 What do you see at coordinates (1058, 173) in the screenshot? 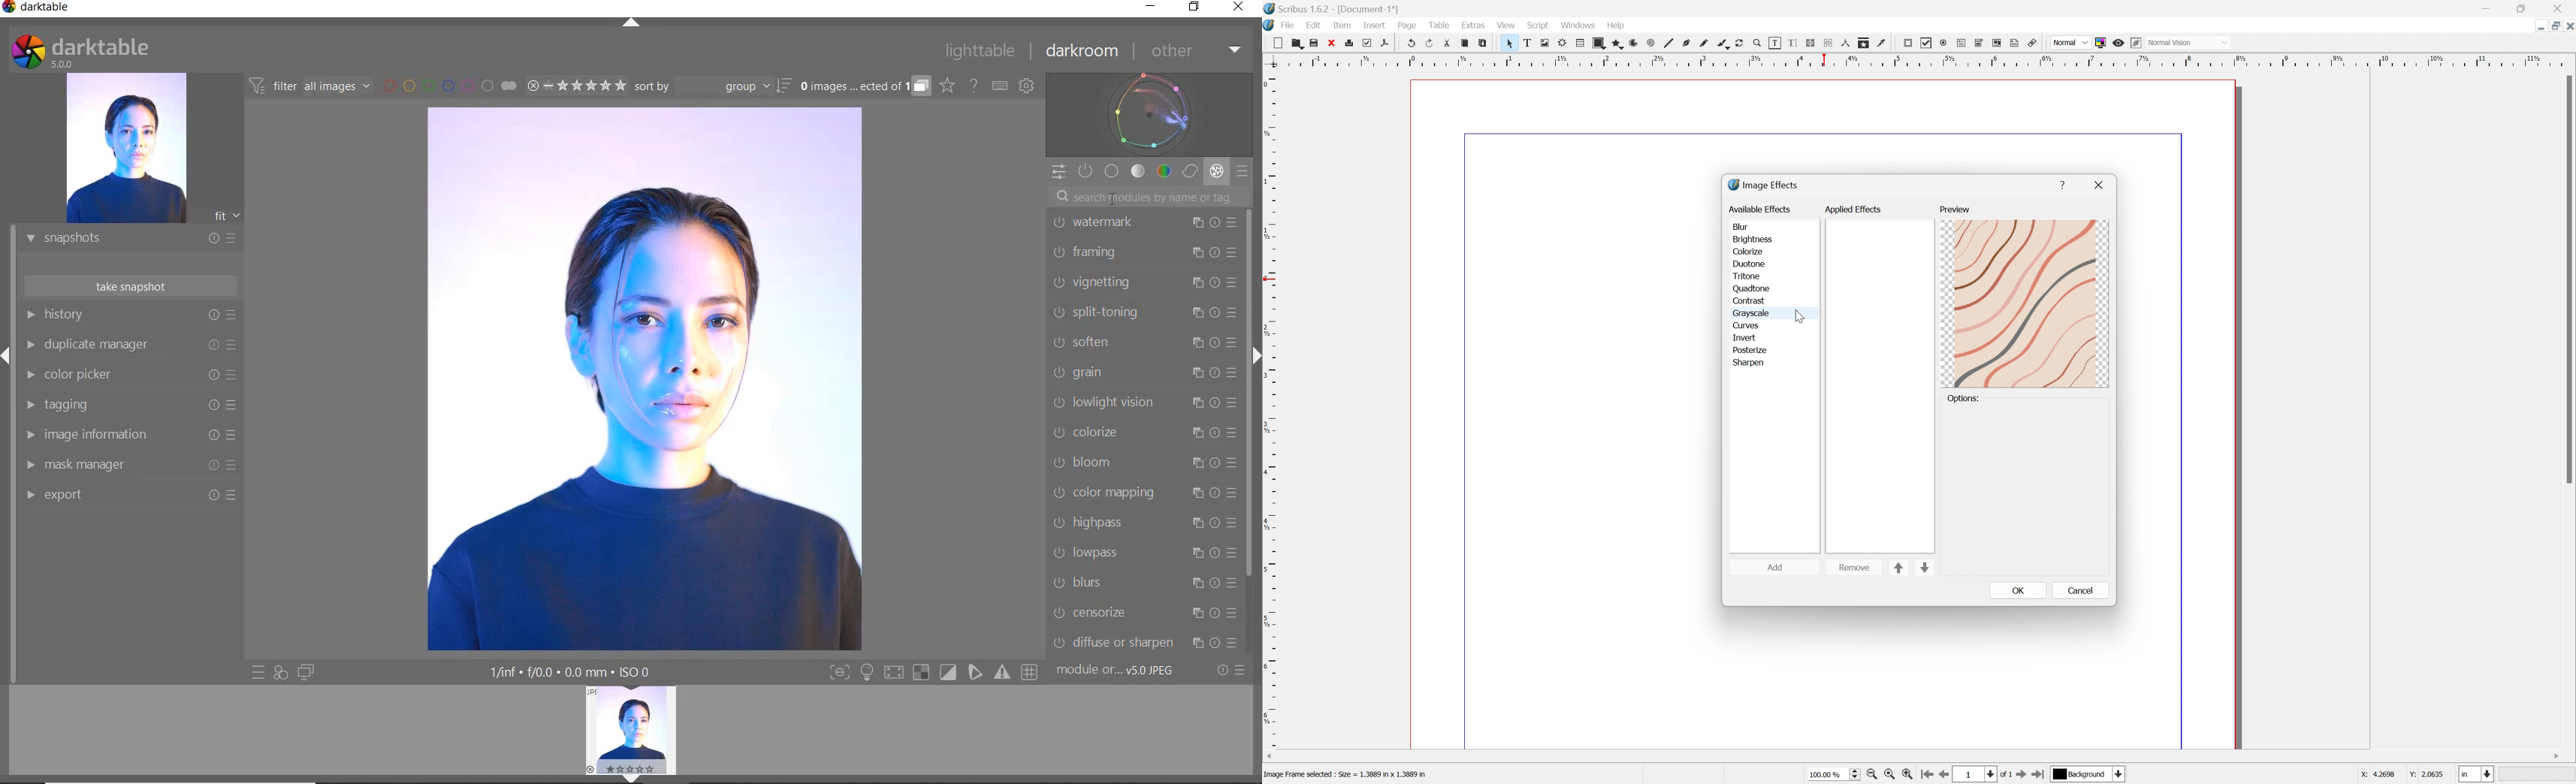
I see `QUICK ACCESS PANEL` at bounding box center [1058, 173].